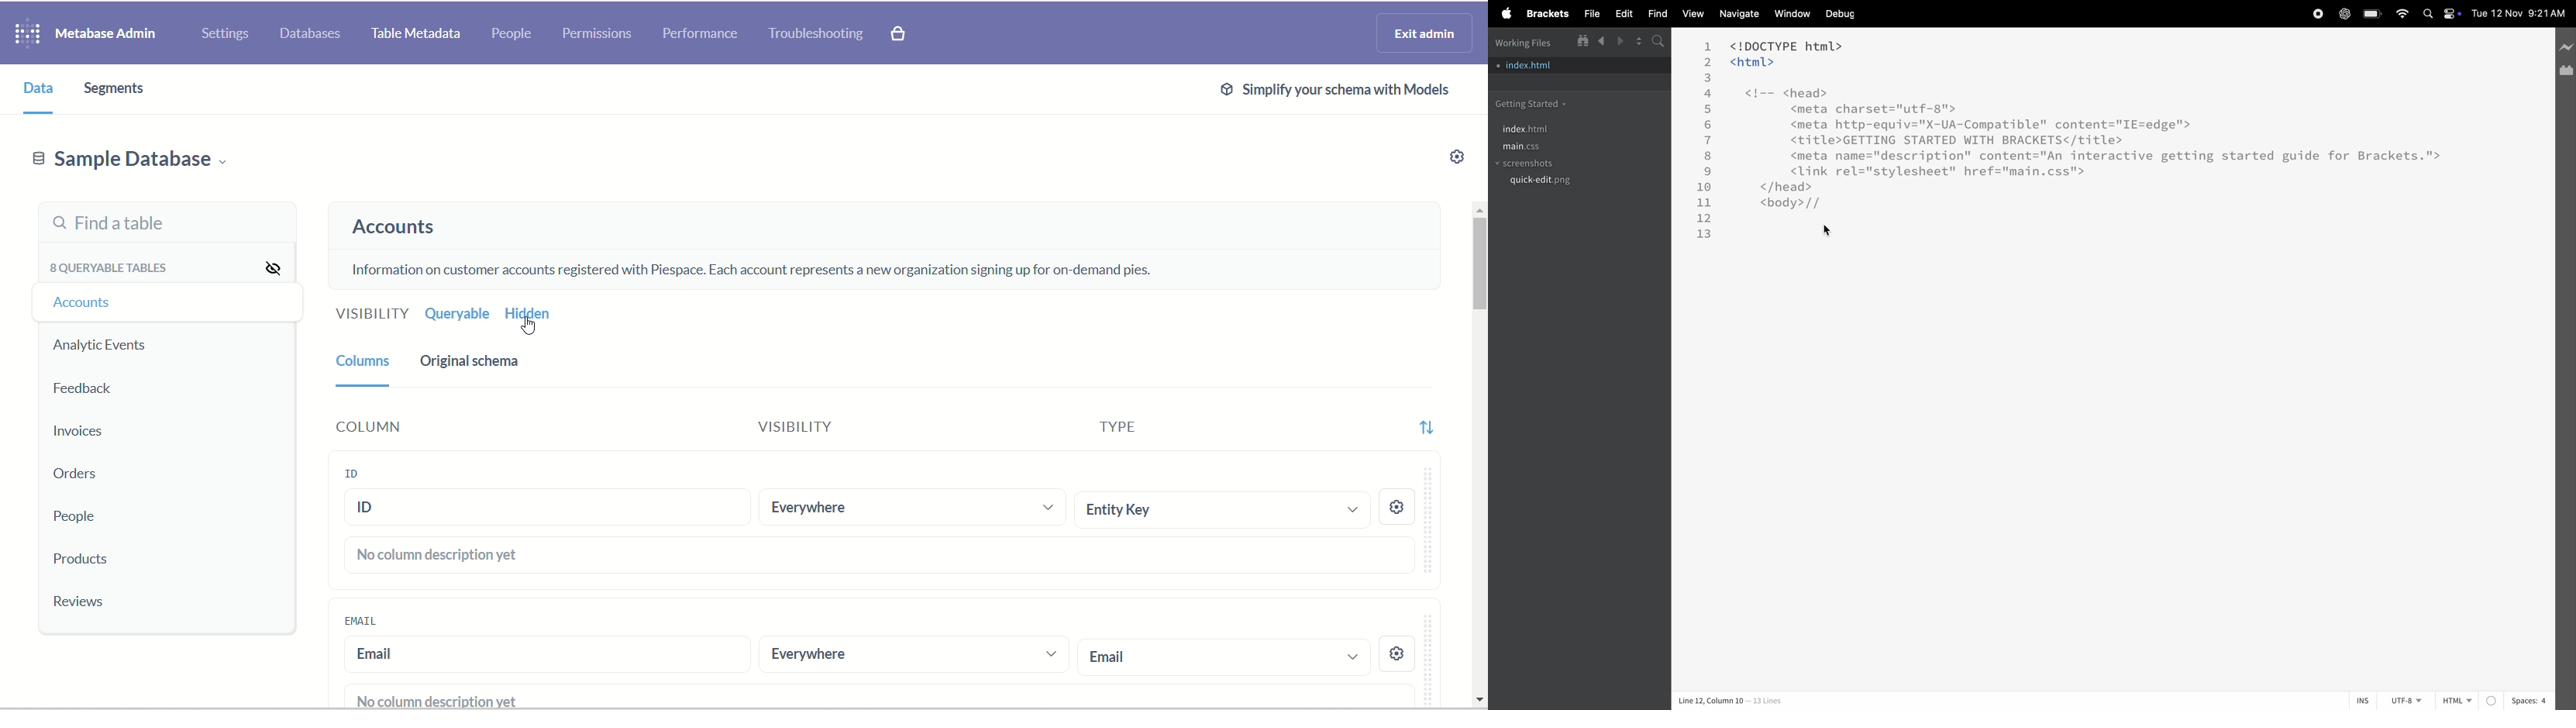  Describe the element at coordinates (2343, 14) in the screenshot. I see `chatgpt` at that location.